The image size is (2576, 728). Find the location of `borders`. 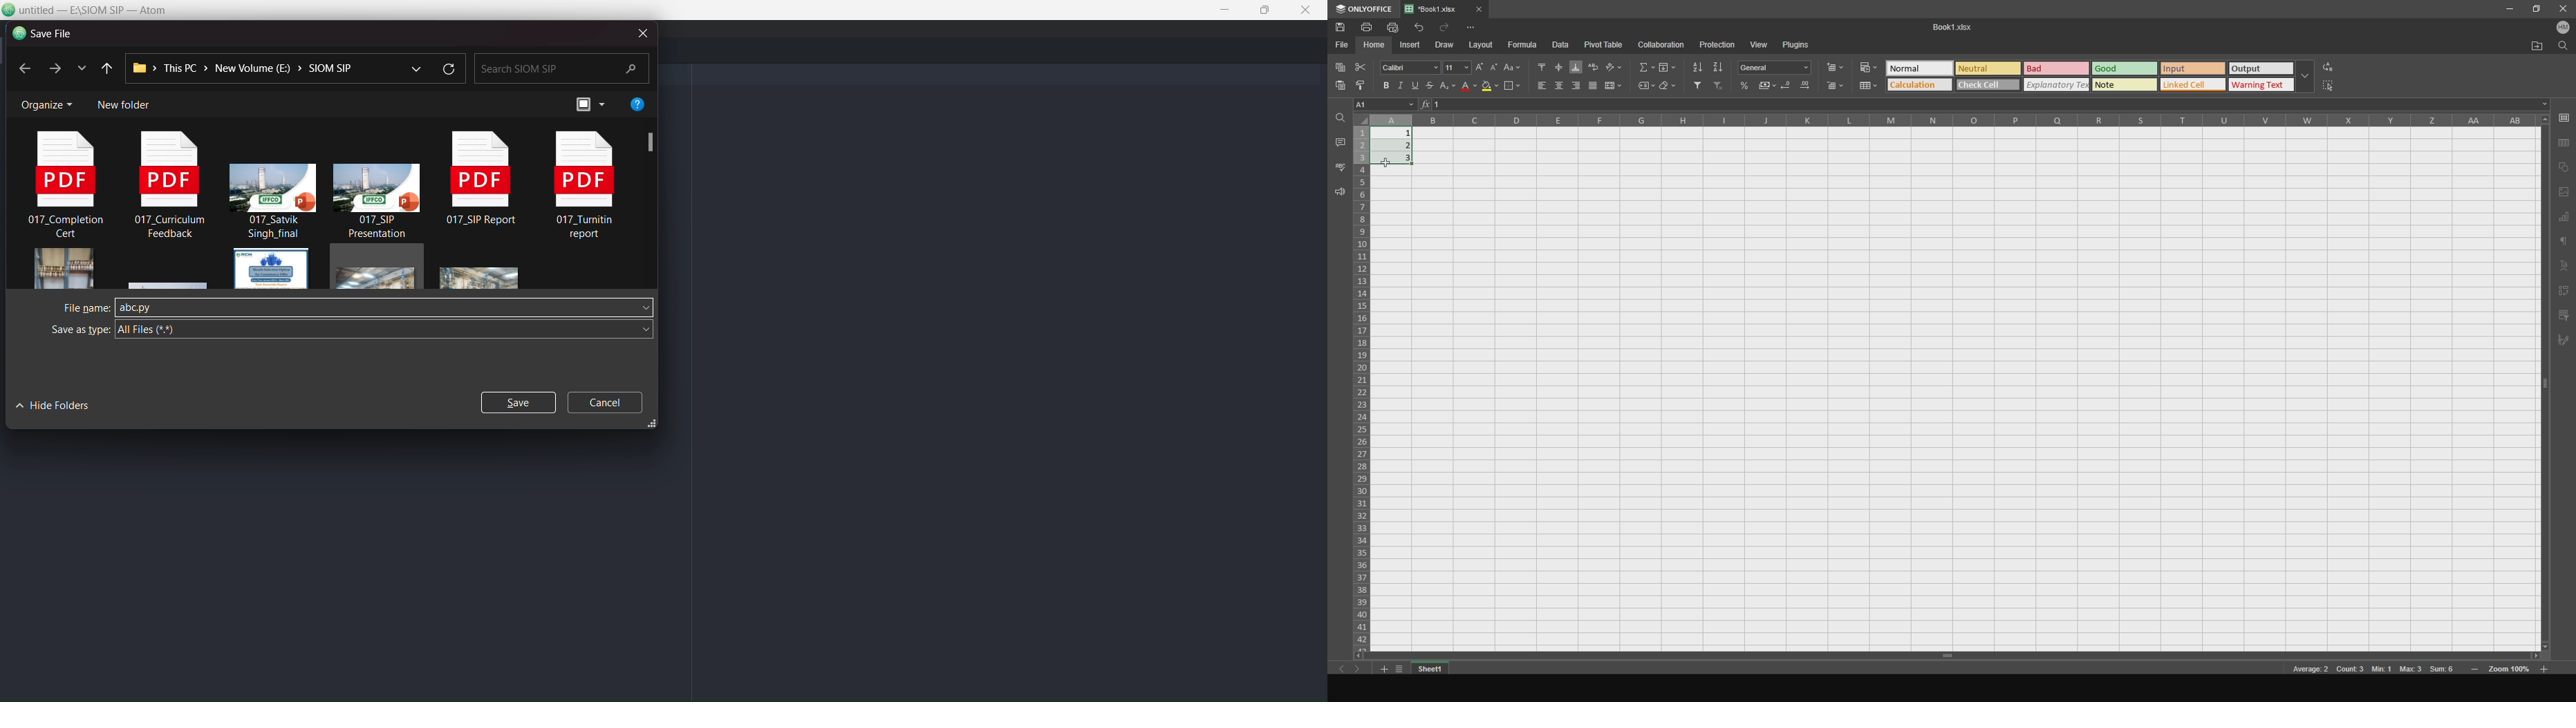

borders is located at coordinates (1511, 86).